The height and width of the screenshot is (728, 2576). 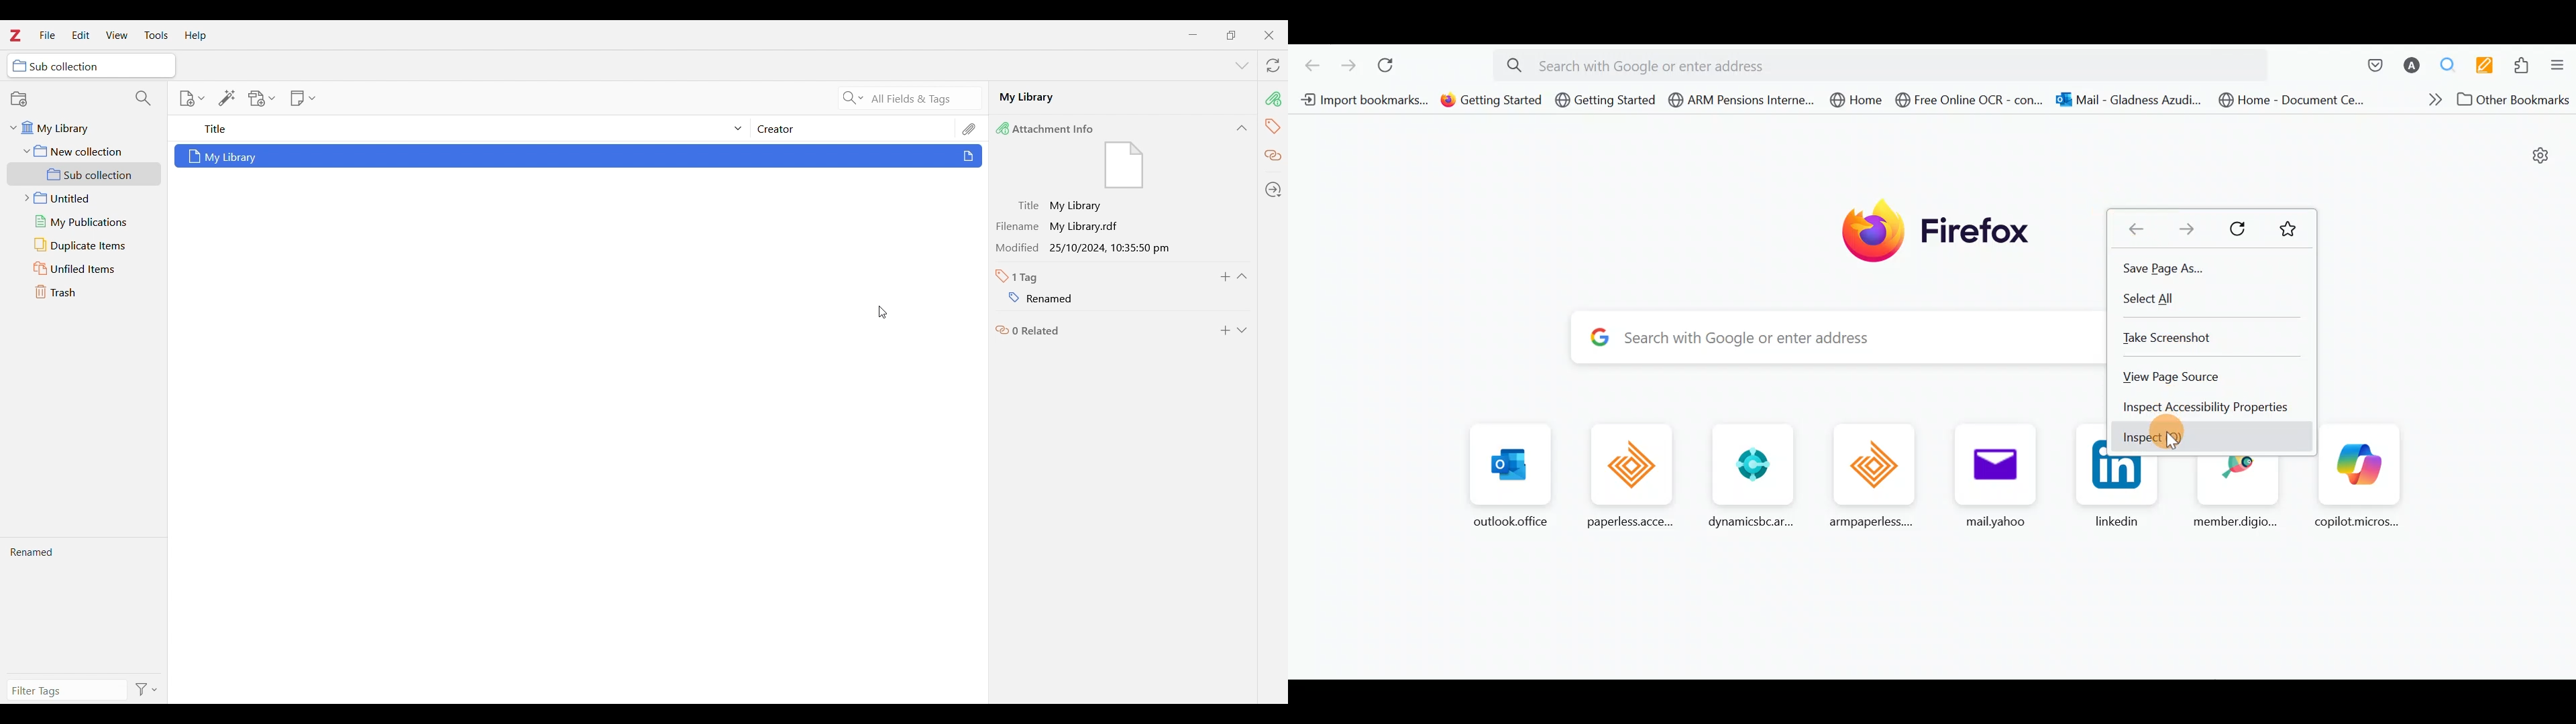 What do you see at coordinates (1887, 63) in the screenshot?
I see `Search bar` at bounding box center [1887, 63].